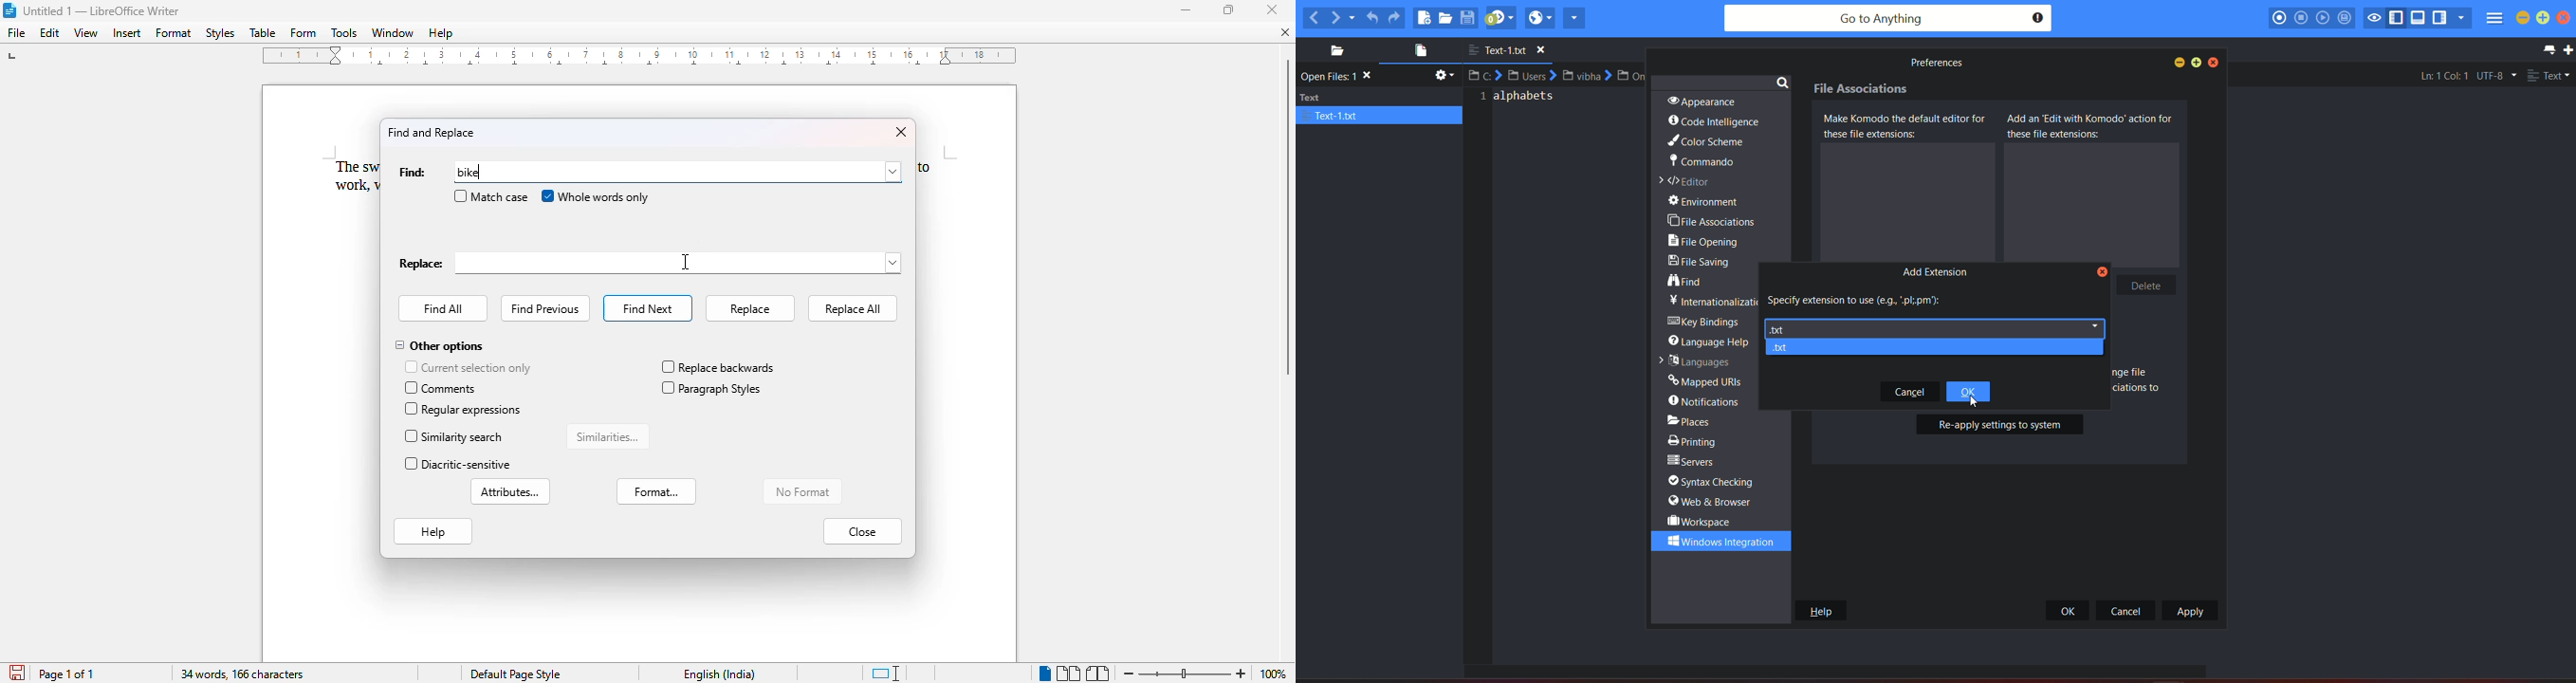 This screenshot has height=700, width=2576. Describe the element at coordinates (640, 56) in the screenshot. I see `ruler` at that location.